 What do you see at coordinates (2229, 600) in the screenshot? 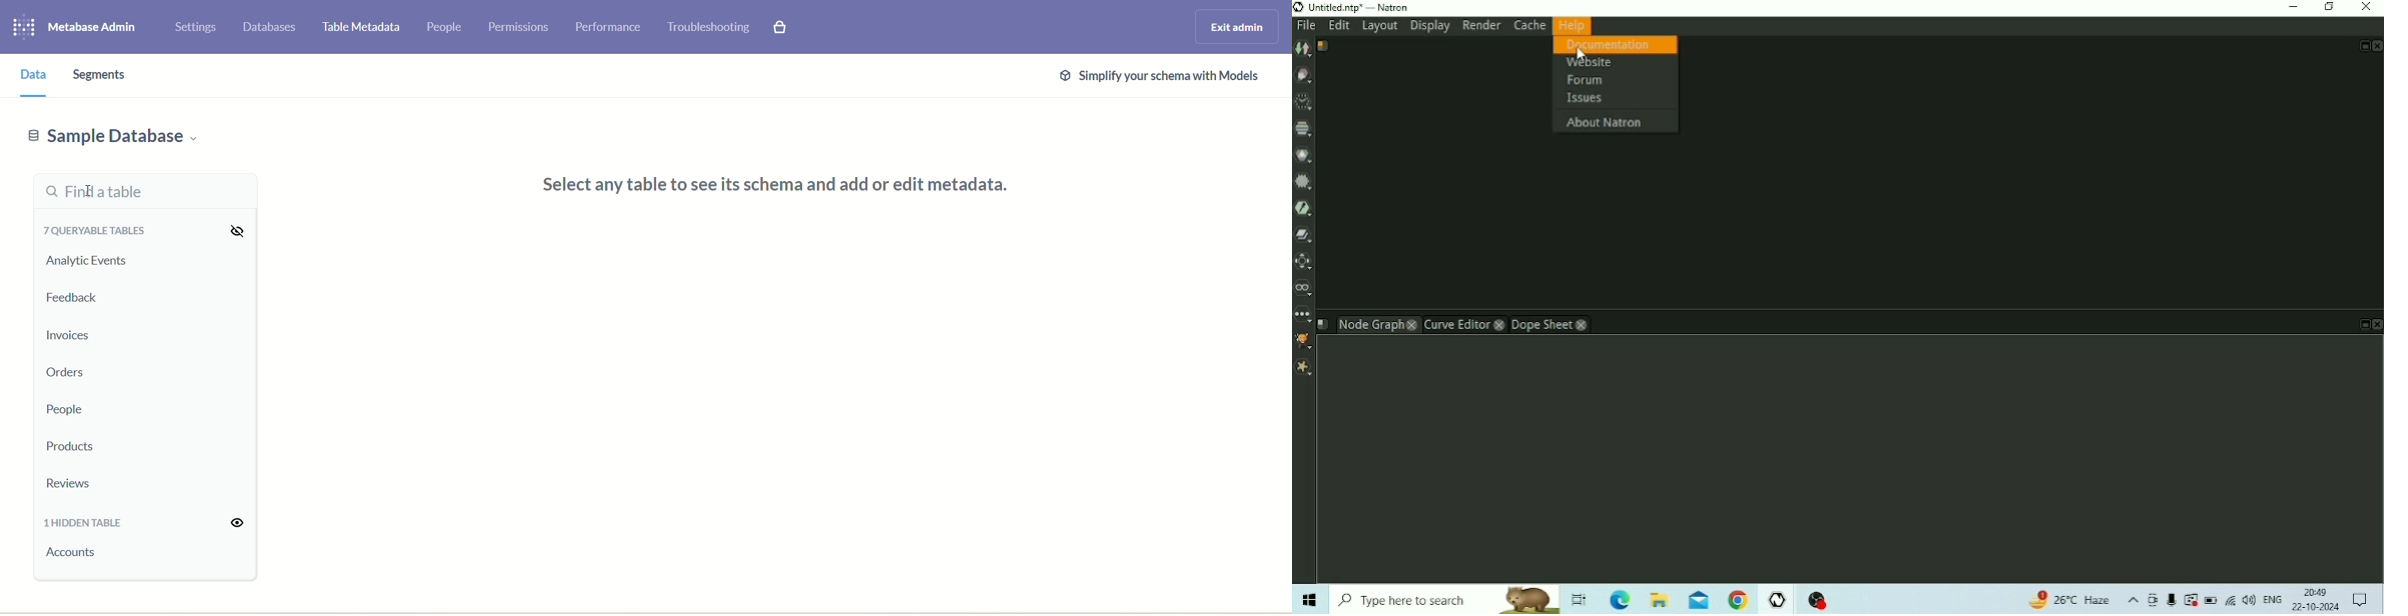
I see `Internet` at bounding box center [2229, 600].